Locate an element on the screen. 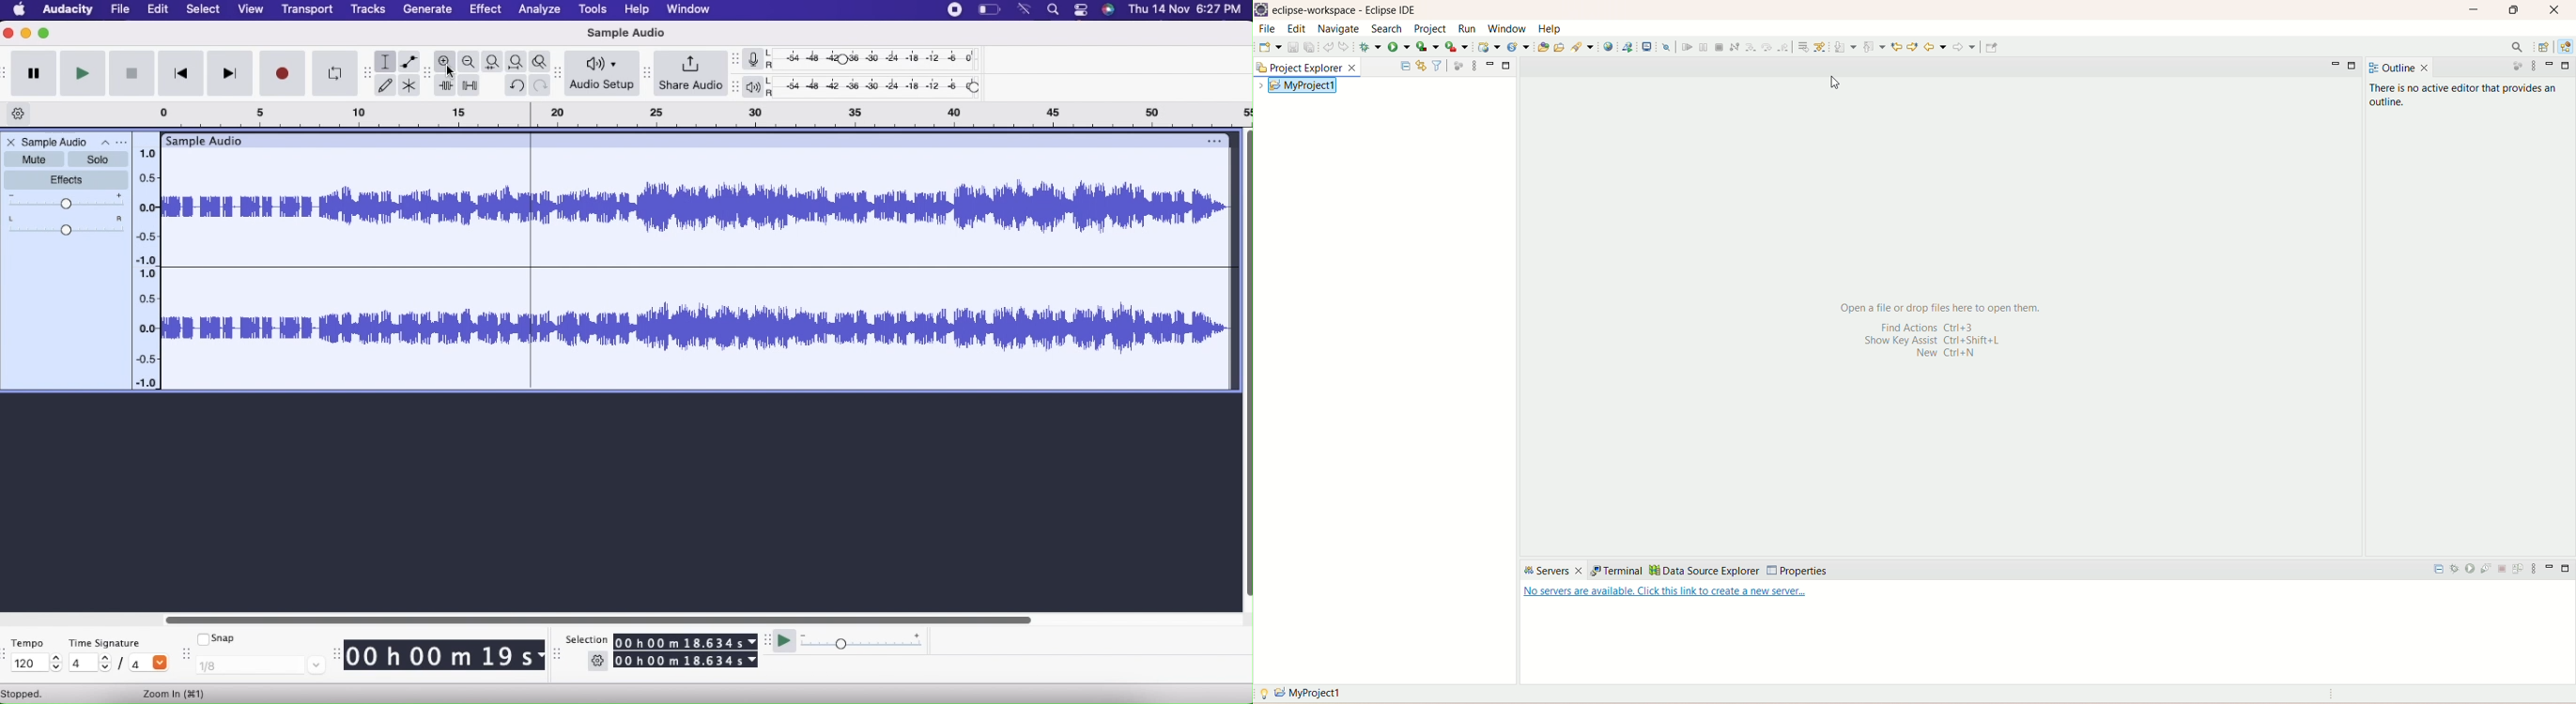  Analyze is located at coordinates (539, 10).